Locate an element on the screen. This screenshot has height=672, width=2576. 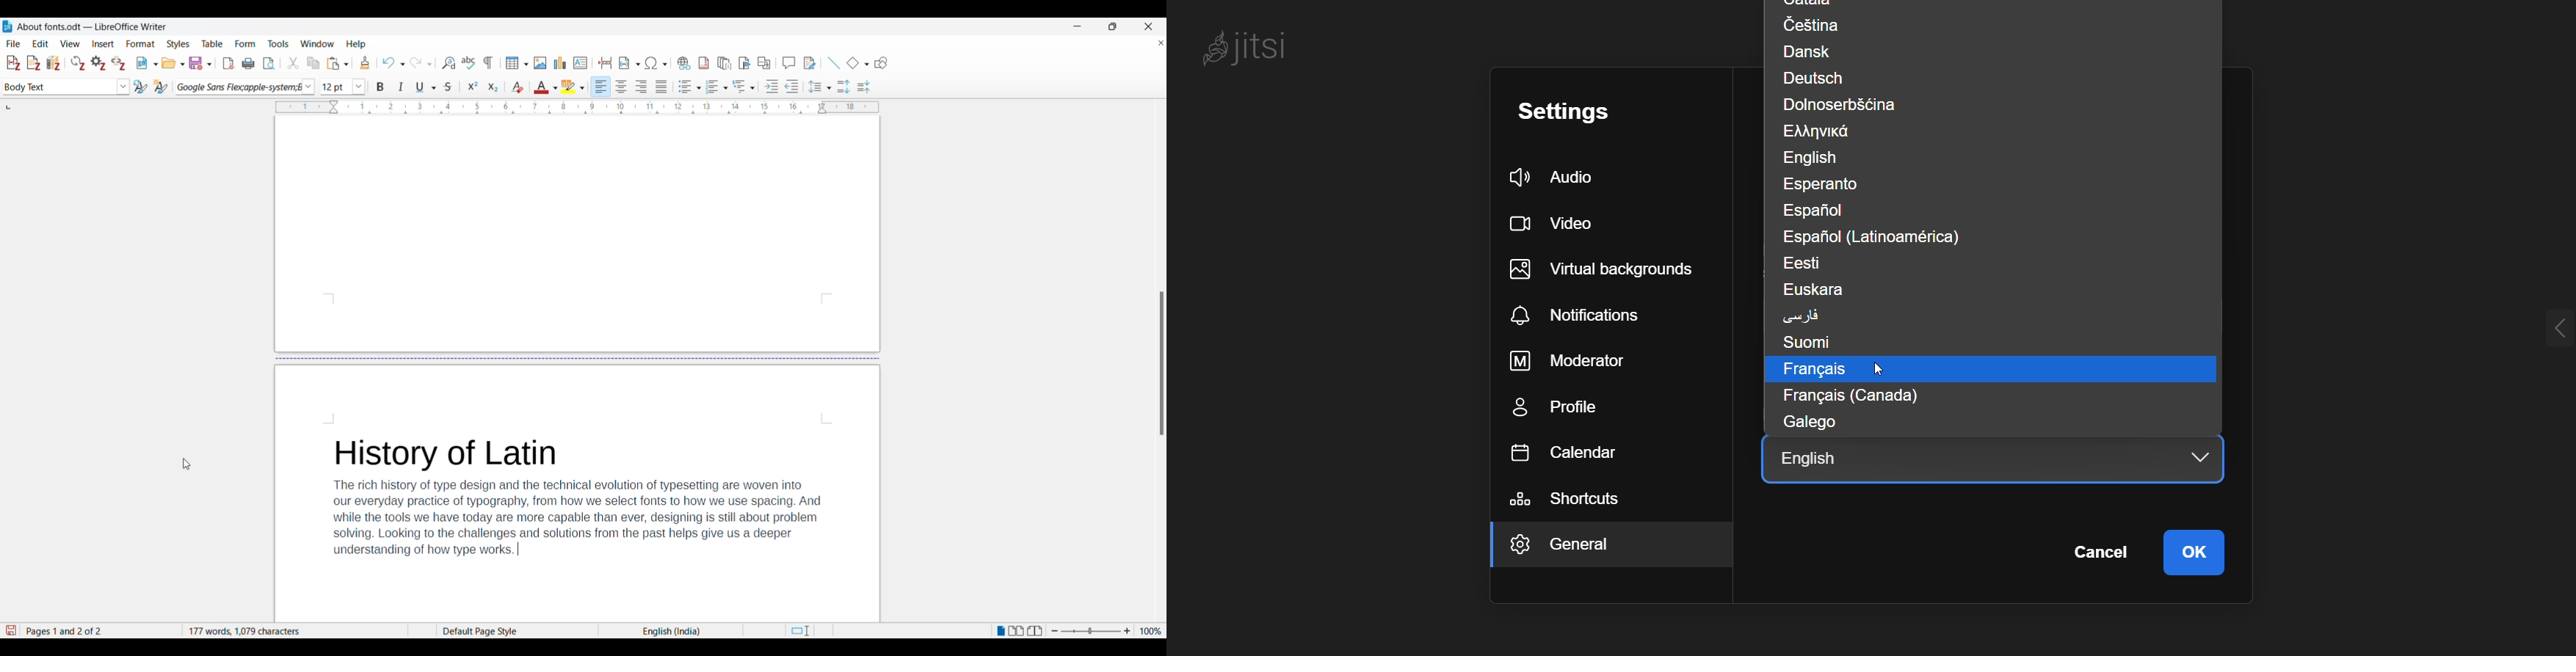
Expand is located at coordinates (2536, 330).